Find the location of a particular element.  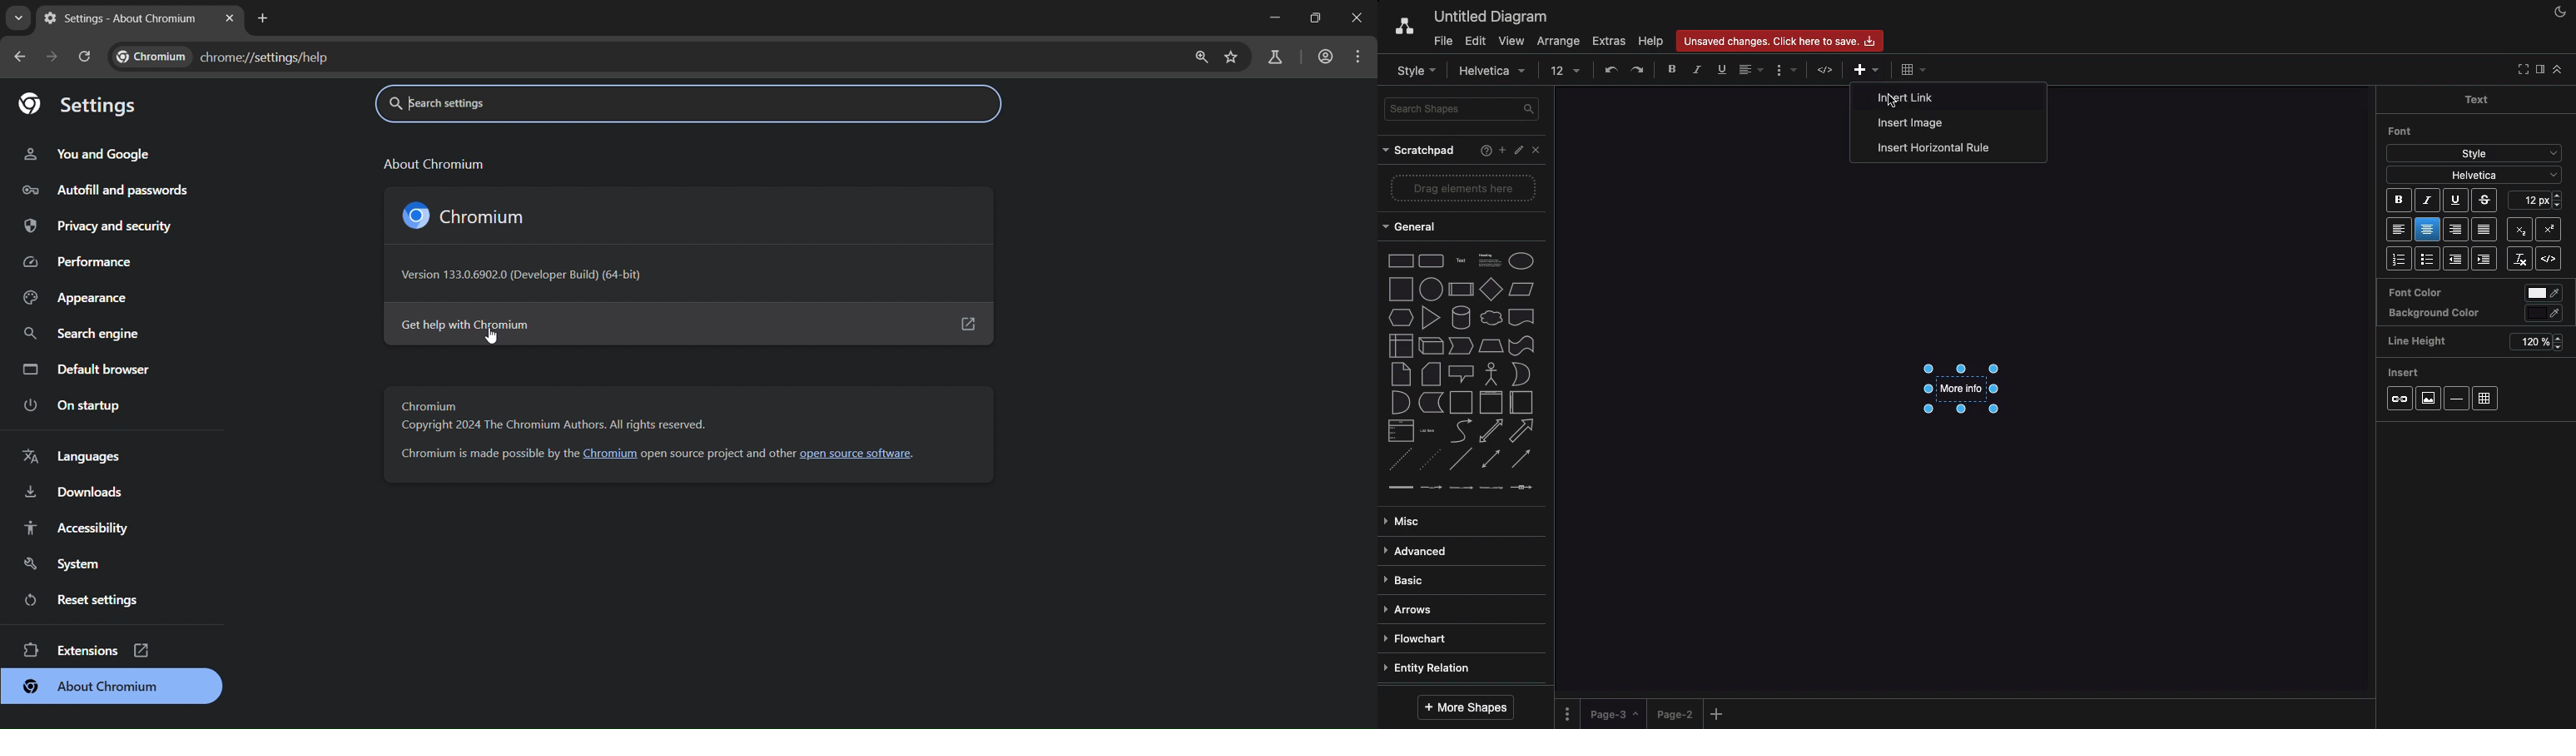

Link is located at coordinates (2400, 399).